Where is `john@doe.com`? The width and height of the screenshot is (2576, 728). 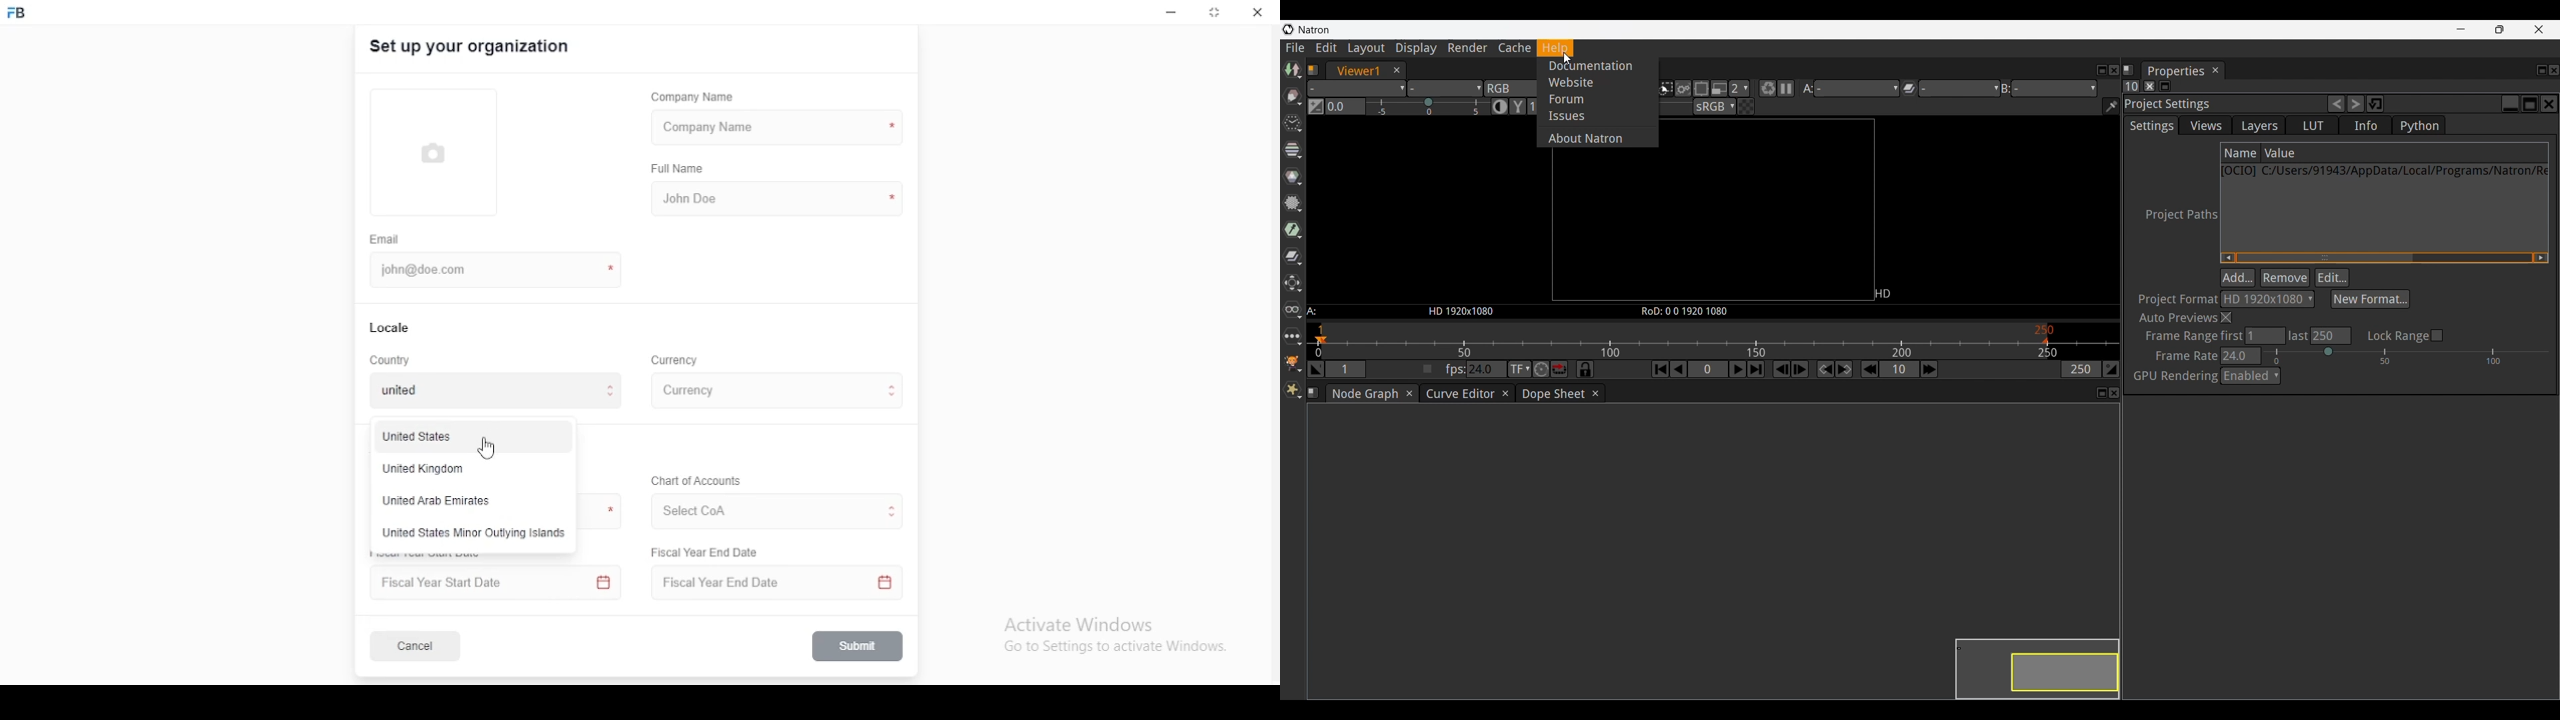
john@doe.com is located at coordinates (431, 269).